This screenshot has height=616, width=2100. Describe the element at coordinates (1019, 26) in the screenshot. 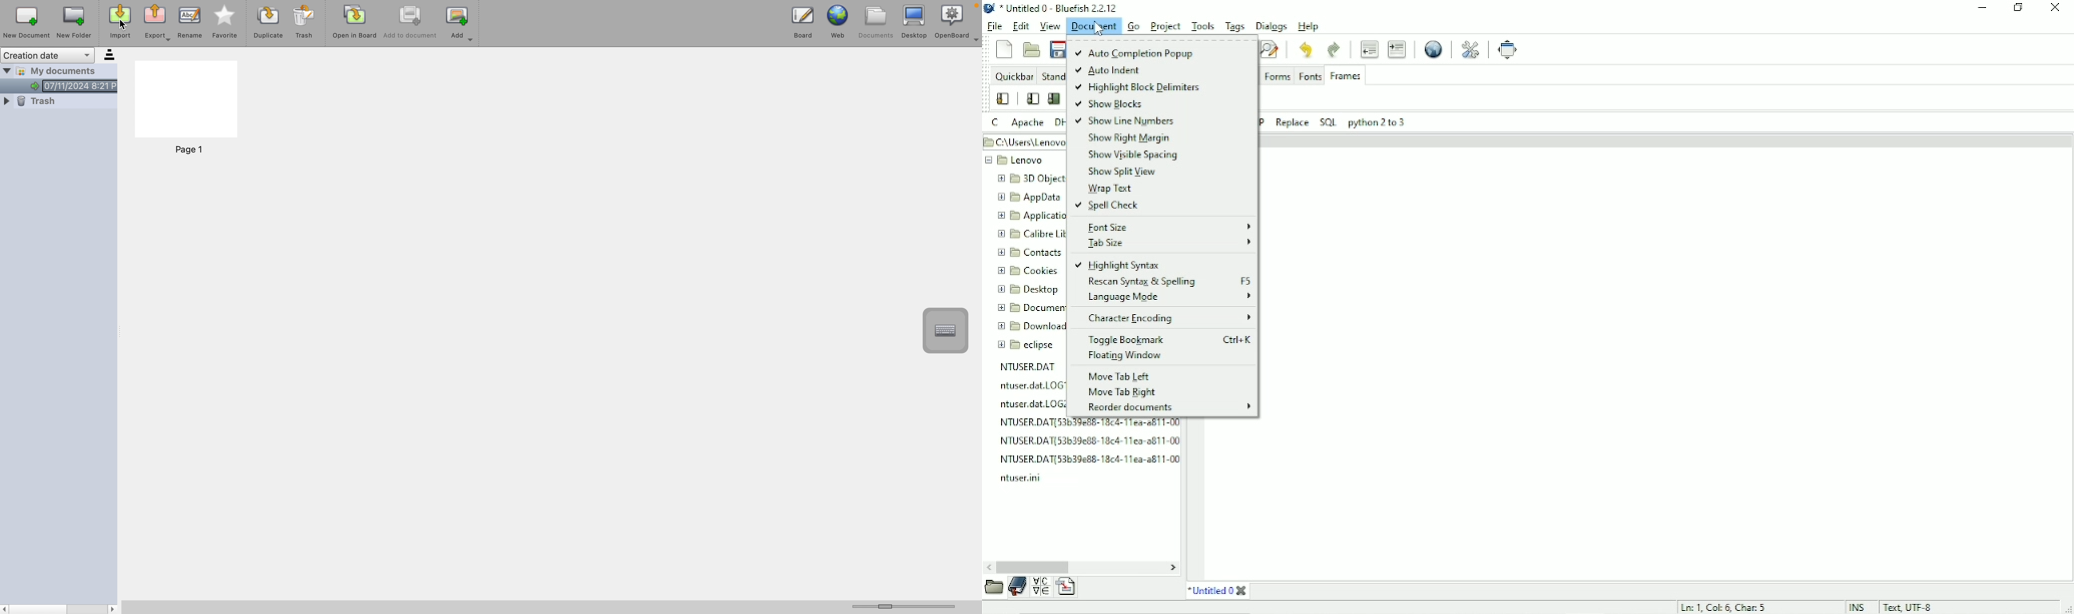

I see `Edit` at that location.